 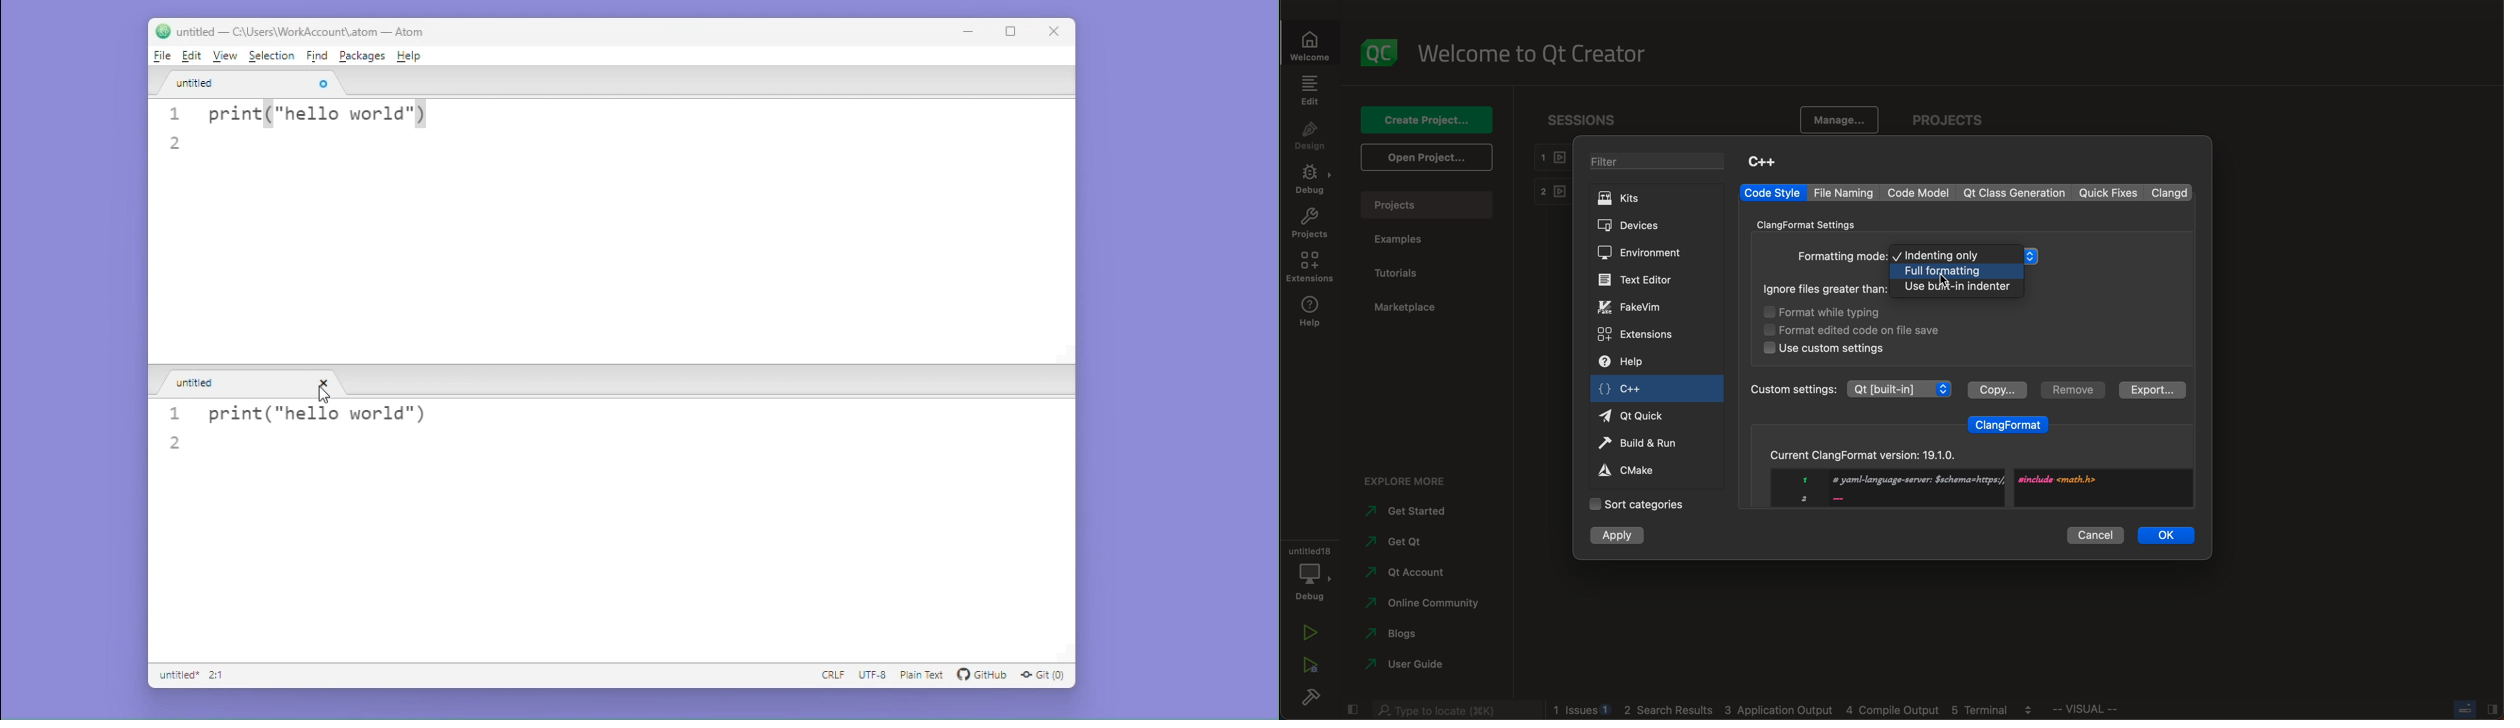 What do you see at coordinates (1639, 252) in the screenshot?
I see `environment` at bounding box center [1639, 252].